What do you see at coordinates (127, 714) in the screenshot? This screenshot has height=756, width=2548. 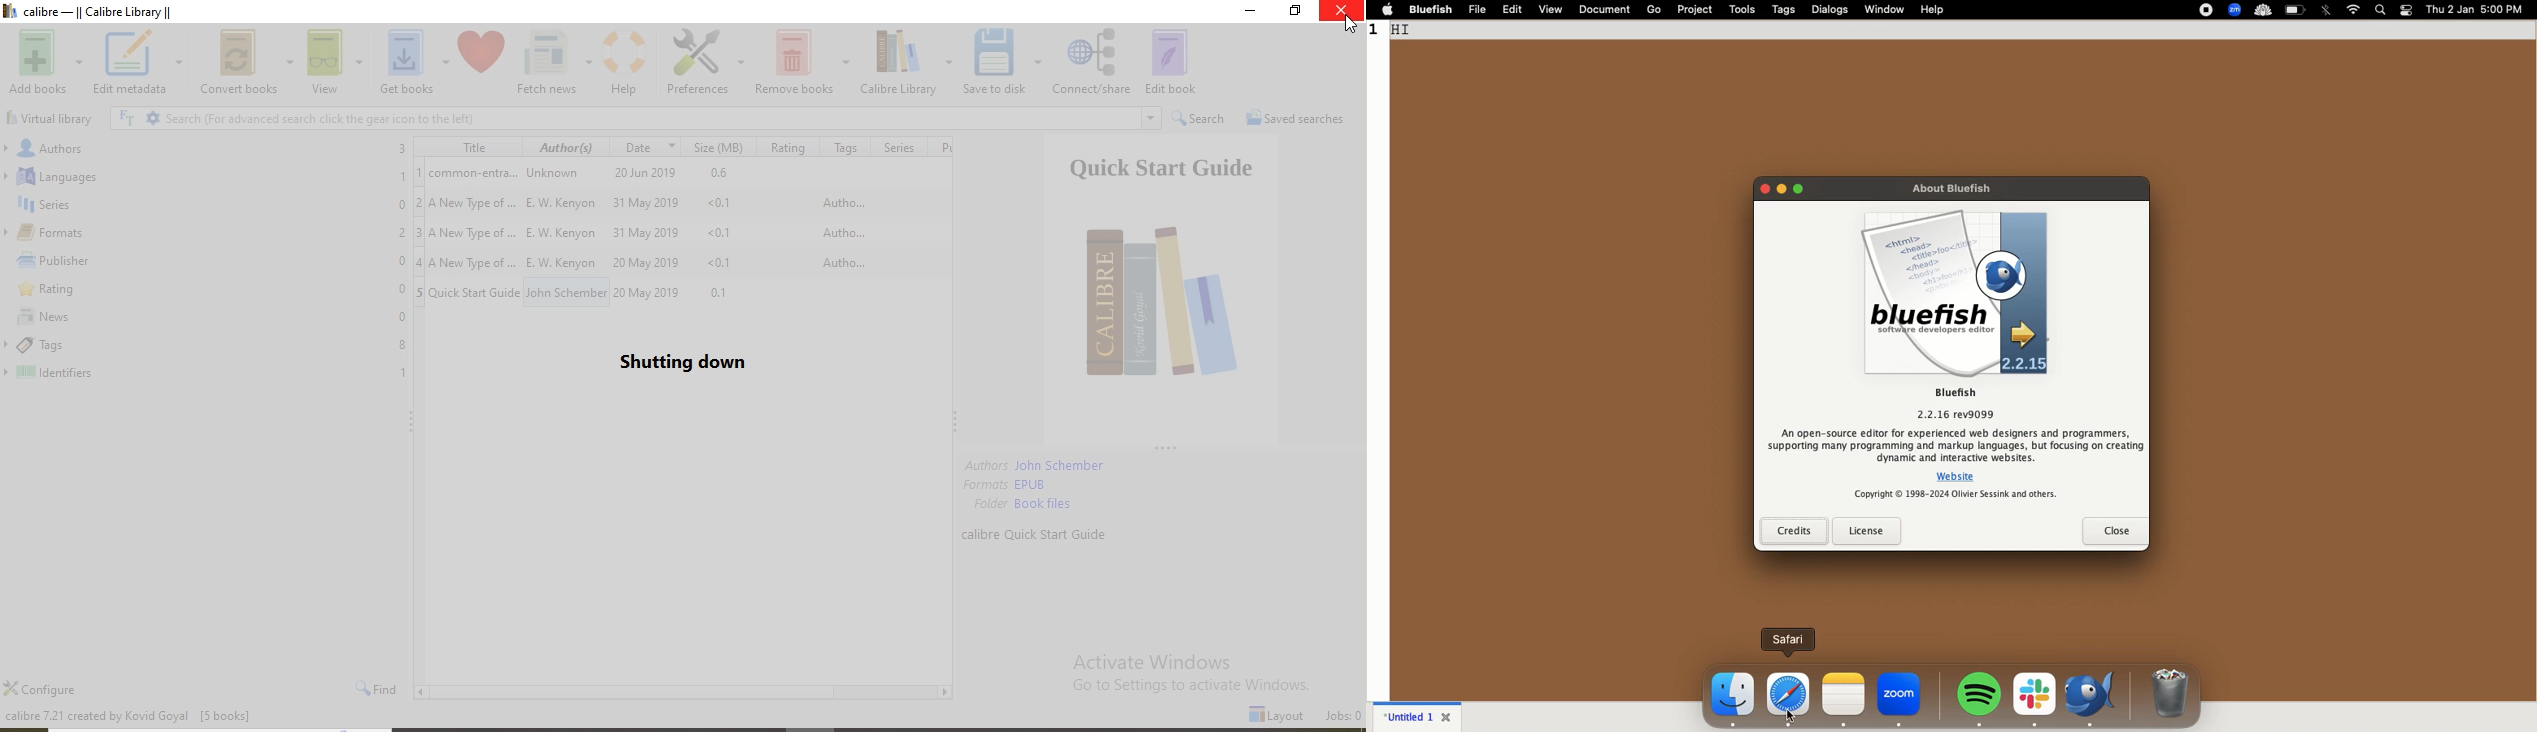 I see `calibre 7.21 created Kovid Goyal [5 books]` at bounding box center [127, 714].